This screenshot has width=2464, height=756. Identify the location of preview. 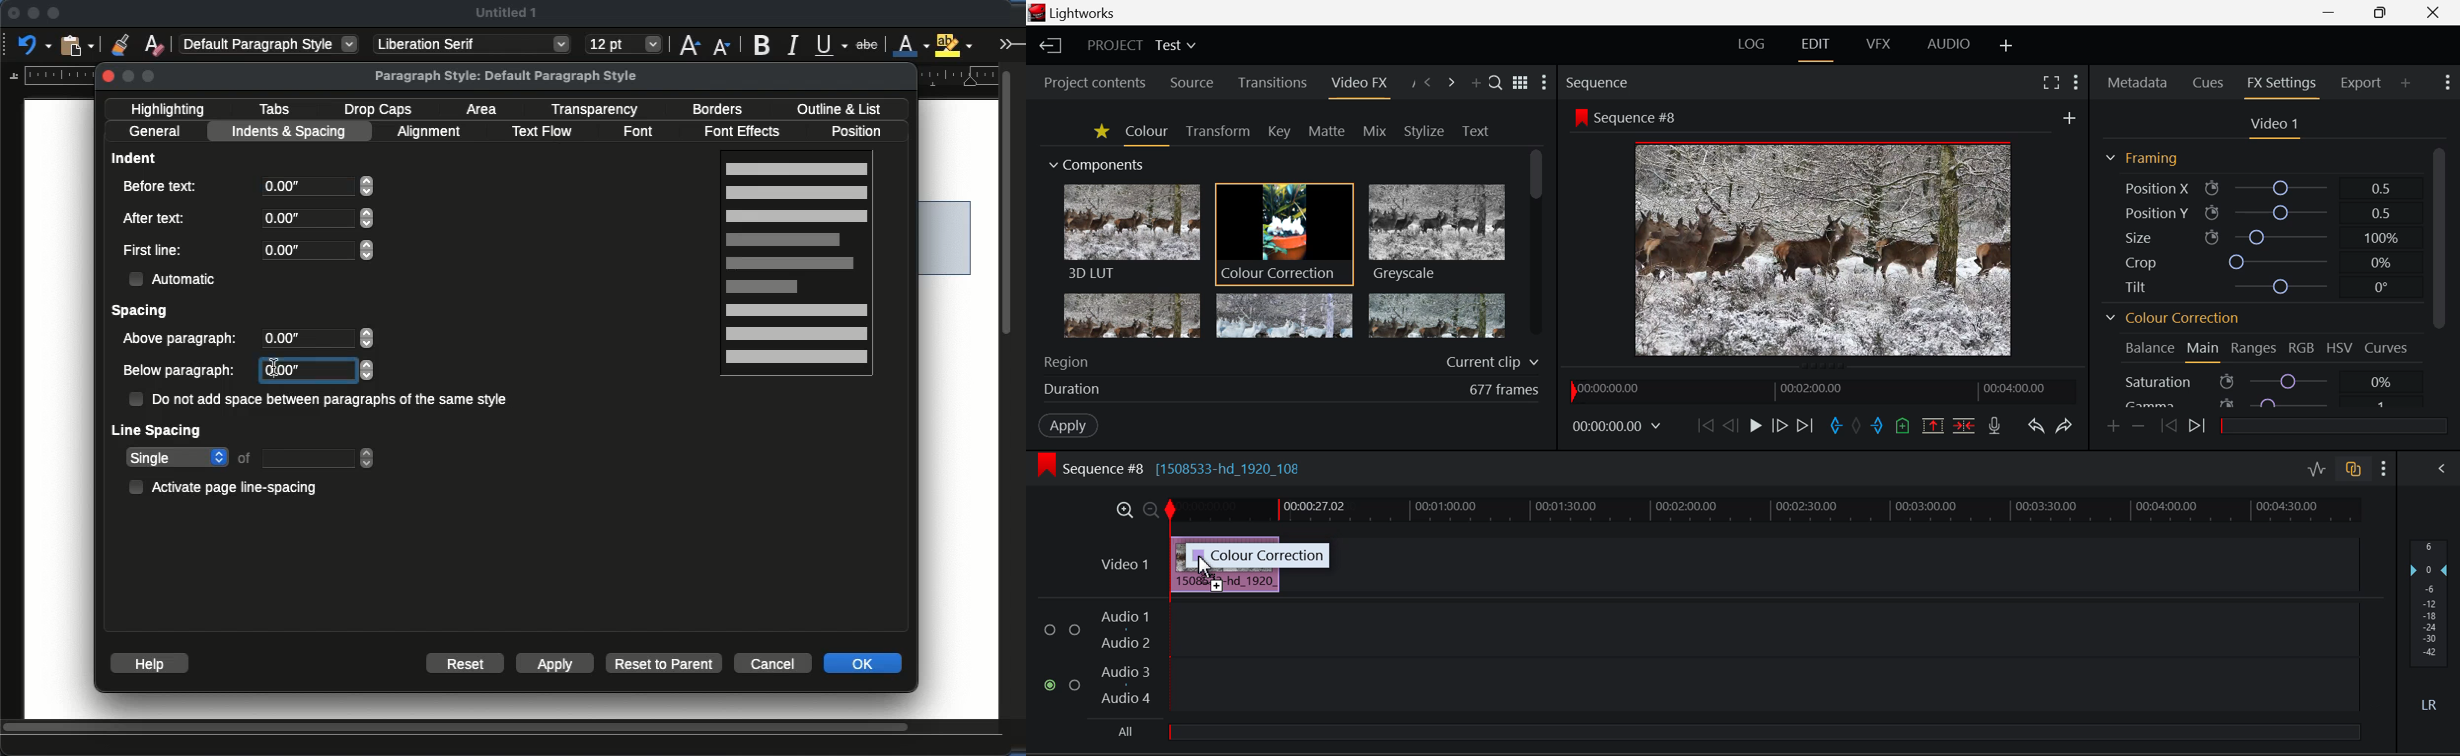
(796, 266).